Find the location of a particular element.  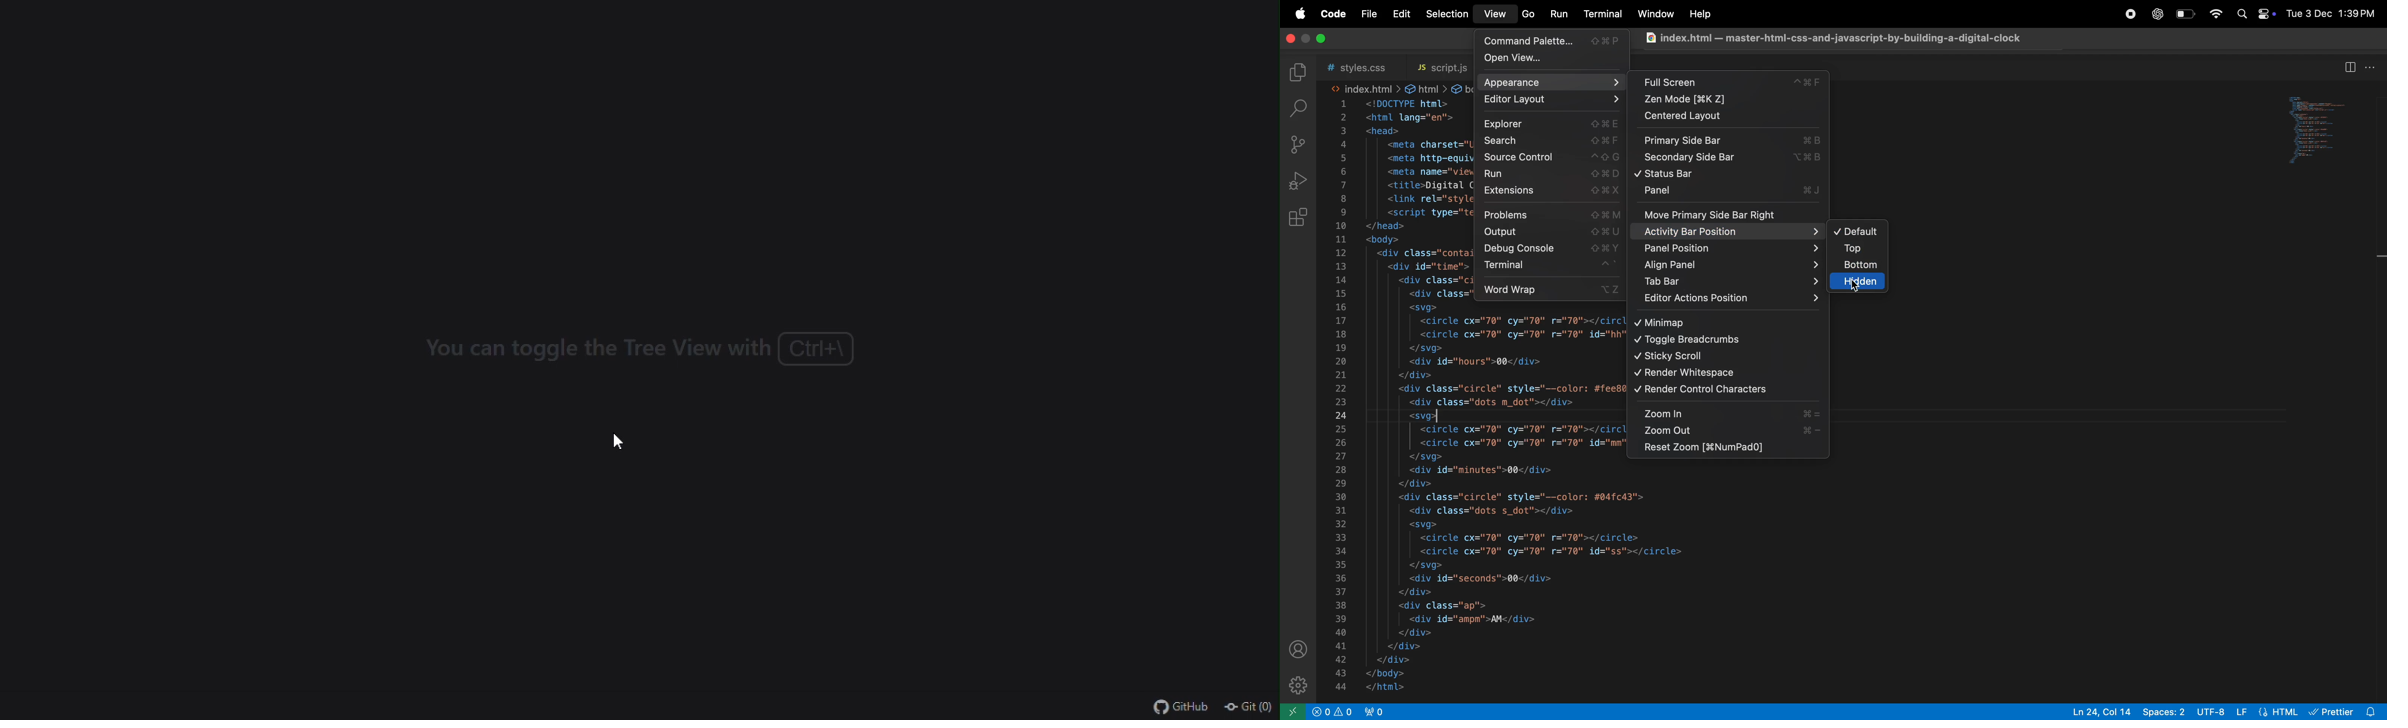

editor layout is located at coordinates (1550, 101).